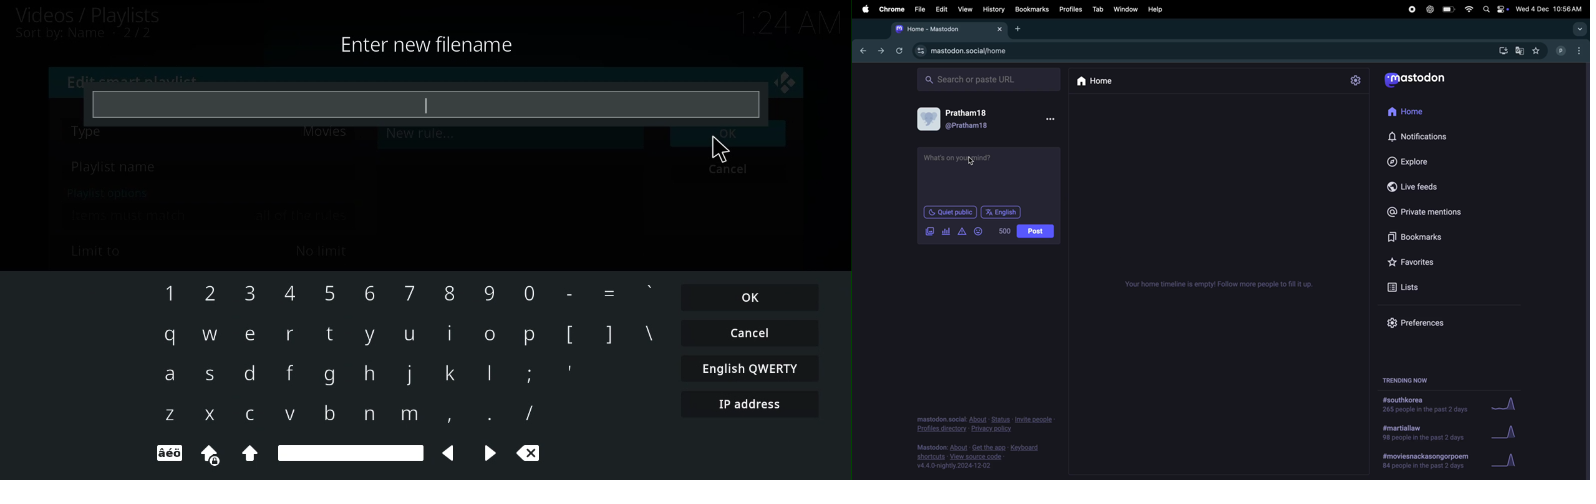  I want to click on all of the rules, so click(301, 214).